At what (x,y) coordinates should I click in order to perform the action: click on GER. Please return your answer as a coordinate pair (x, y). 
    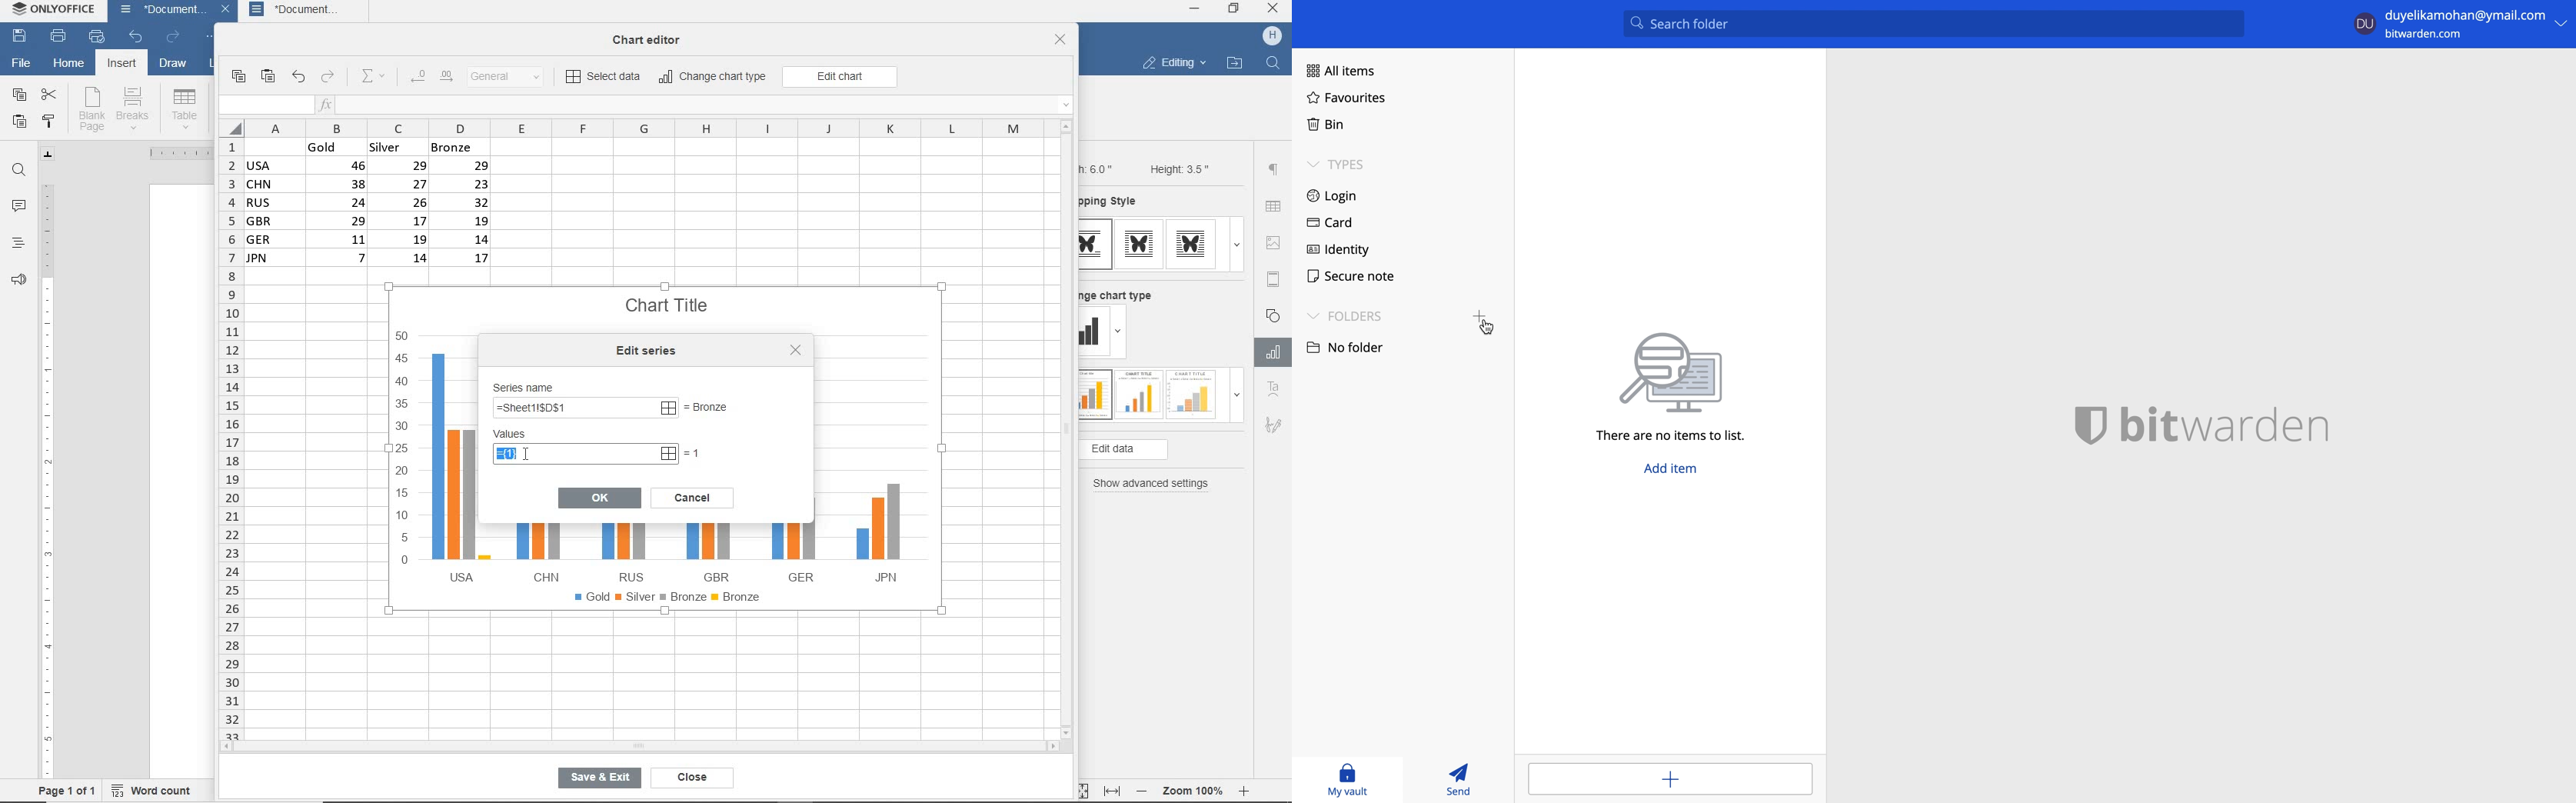
    Looking at the image, I should click on (792, 548).